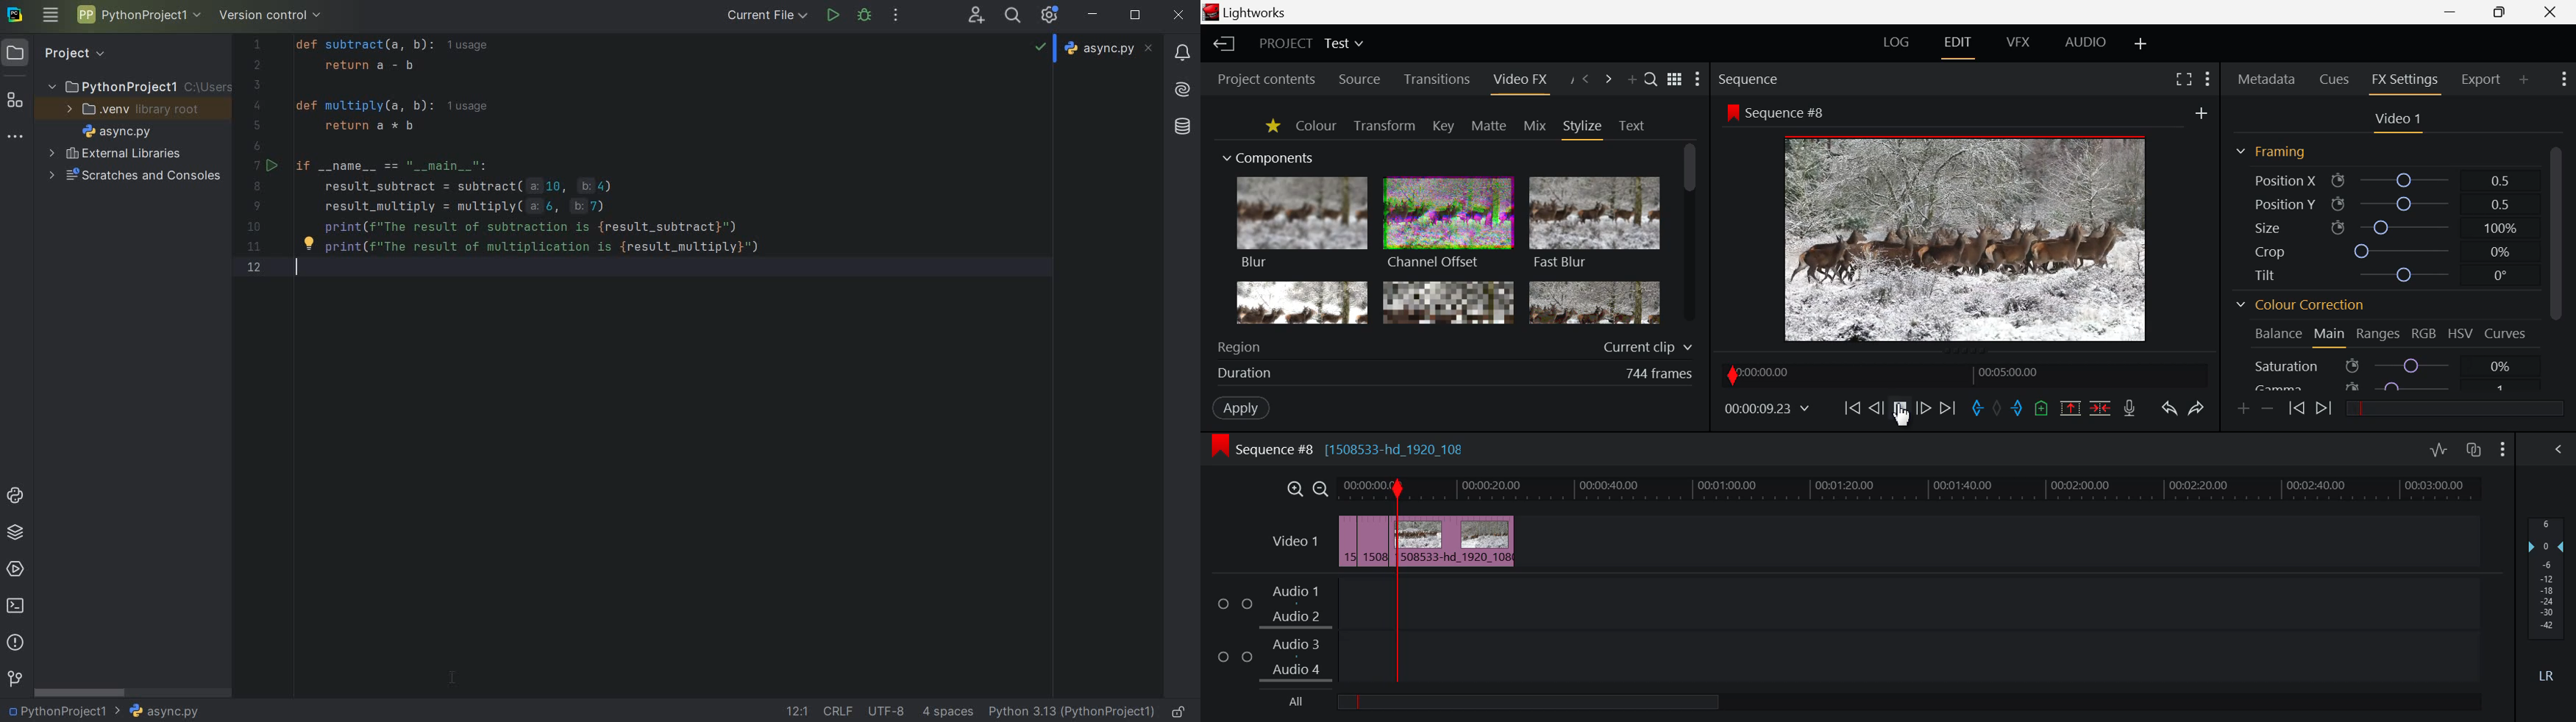  What do you see at coordinates (2452, 12) in the screenshot?
I see `Restore Down` at bounding box center [2452, 12].